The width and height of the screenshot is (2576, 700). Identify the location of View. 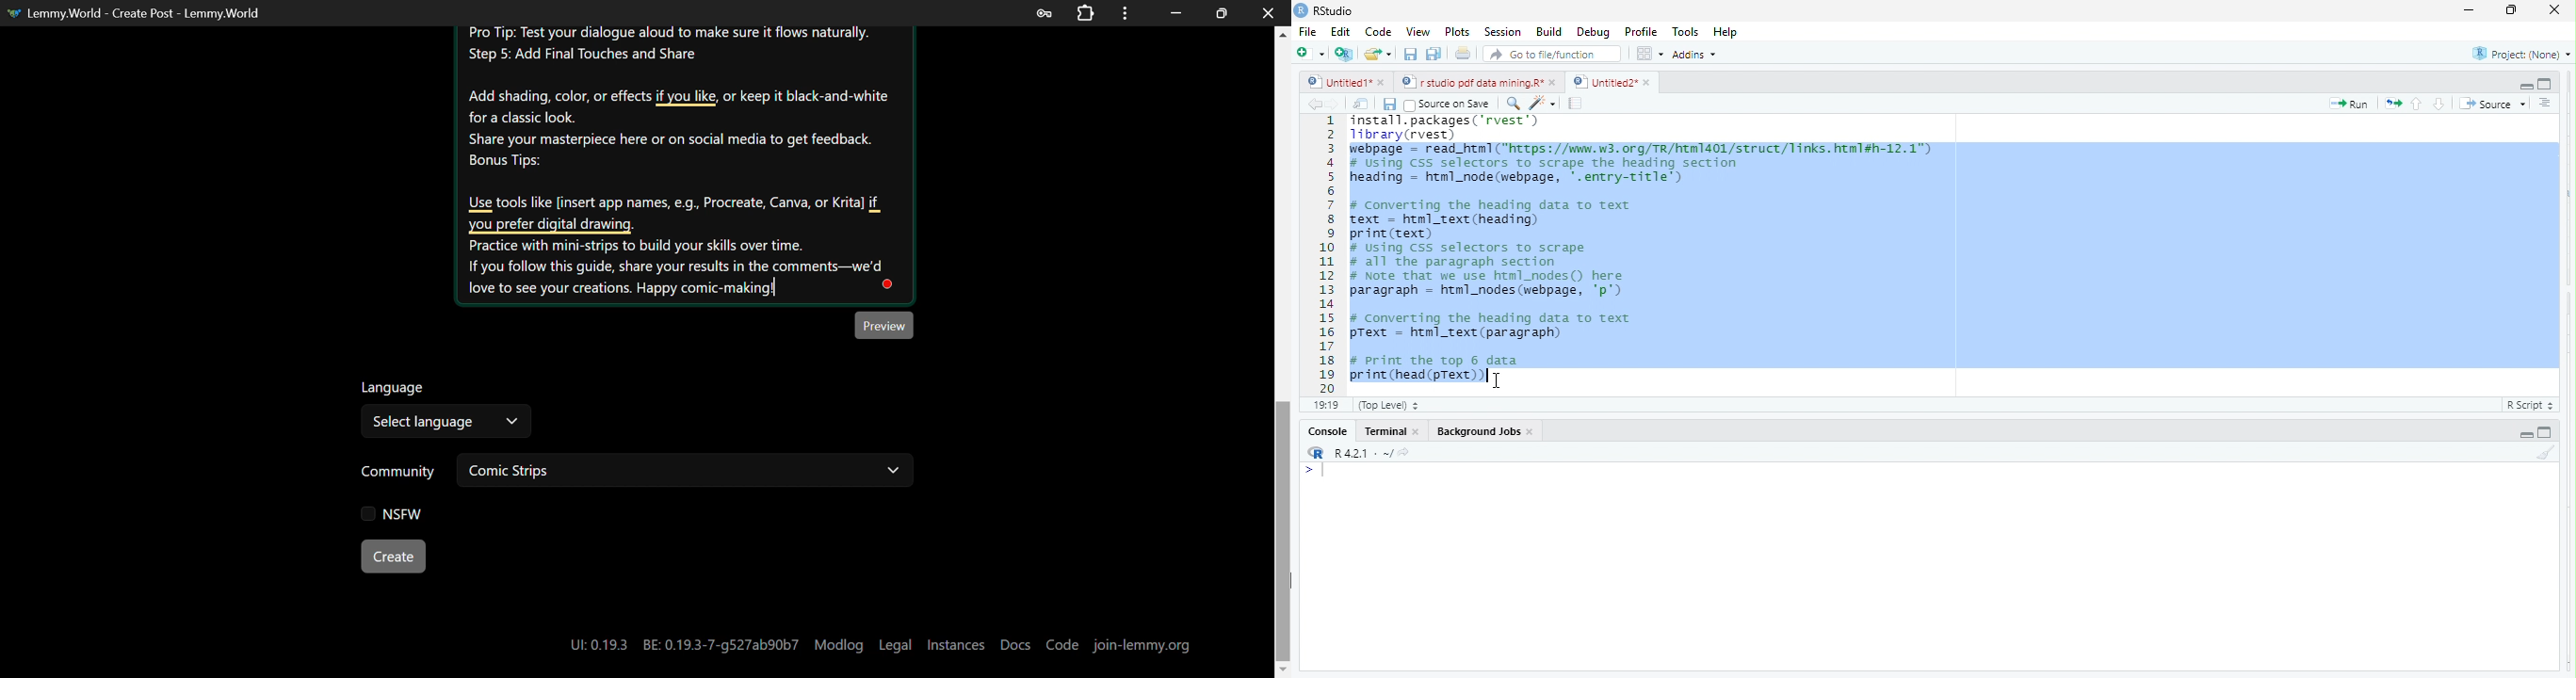
(1417, 33).